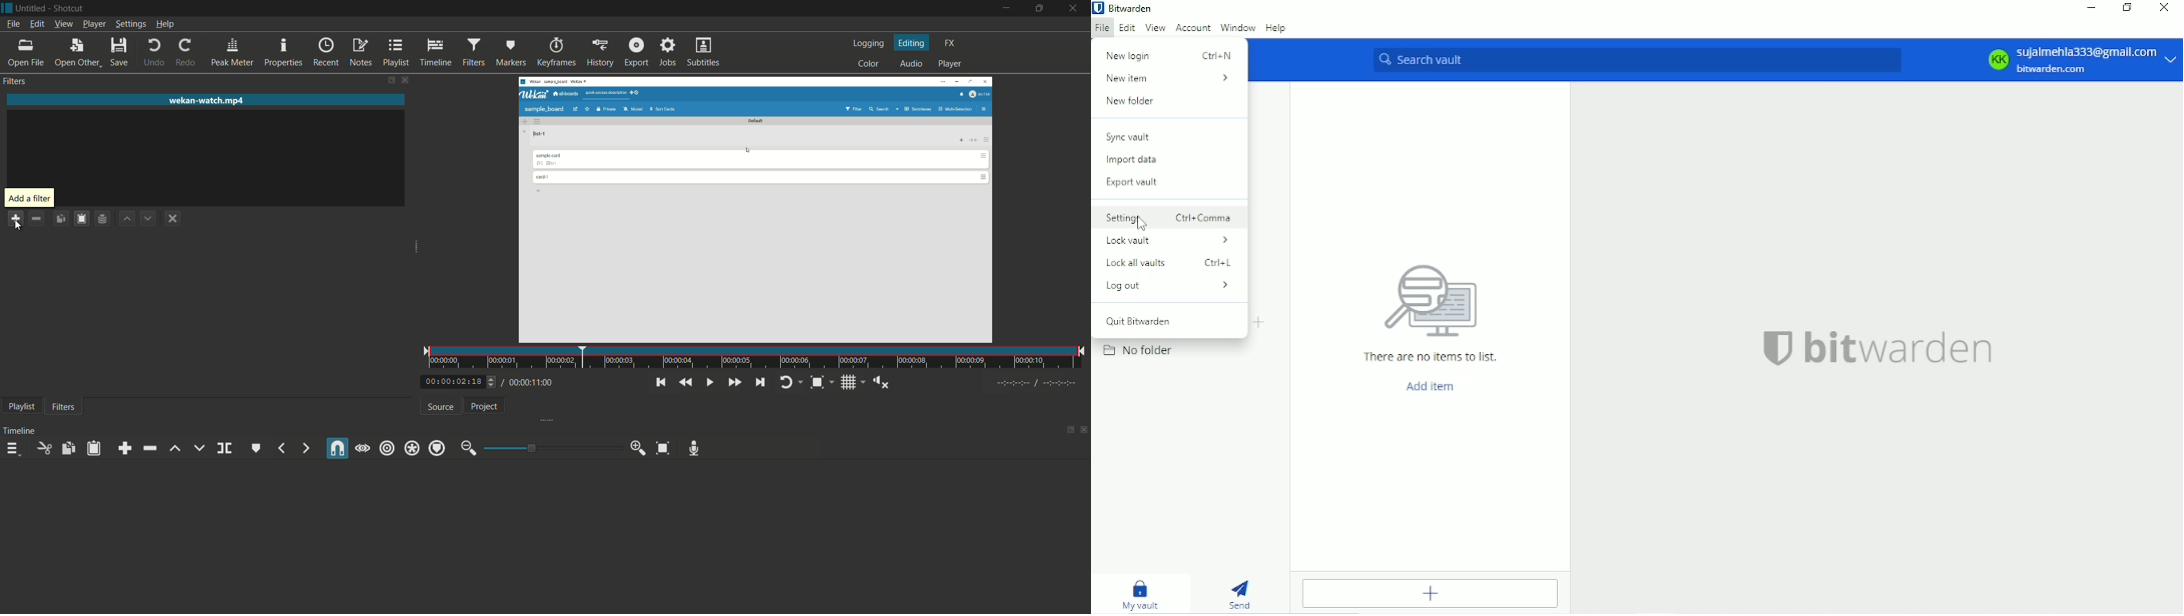 The image size is (2184, 616). What do you see at coordinates (1772, 349) in the screenshot?
I see `logo` at bounding box center [1772, 349].